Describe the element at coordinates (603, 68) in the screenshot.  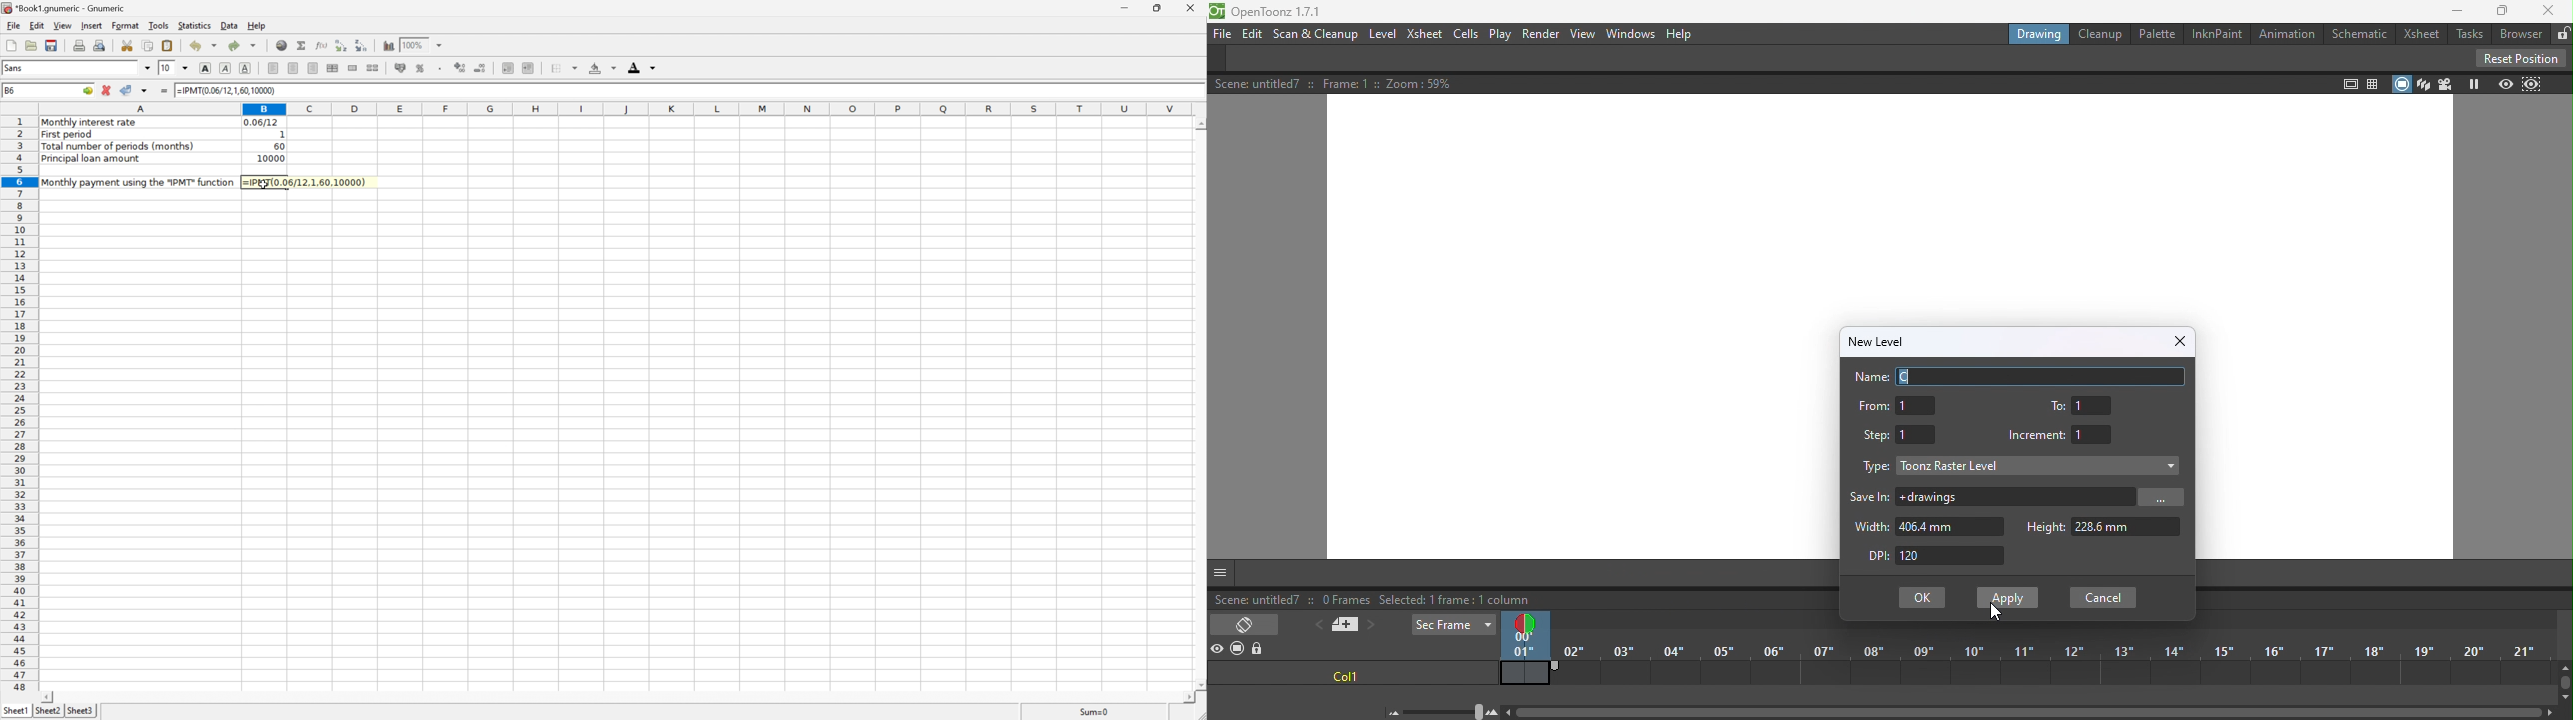
I see `Background` at that location.